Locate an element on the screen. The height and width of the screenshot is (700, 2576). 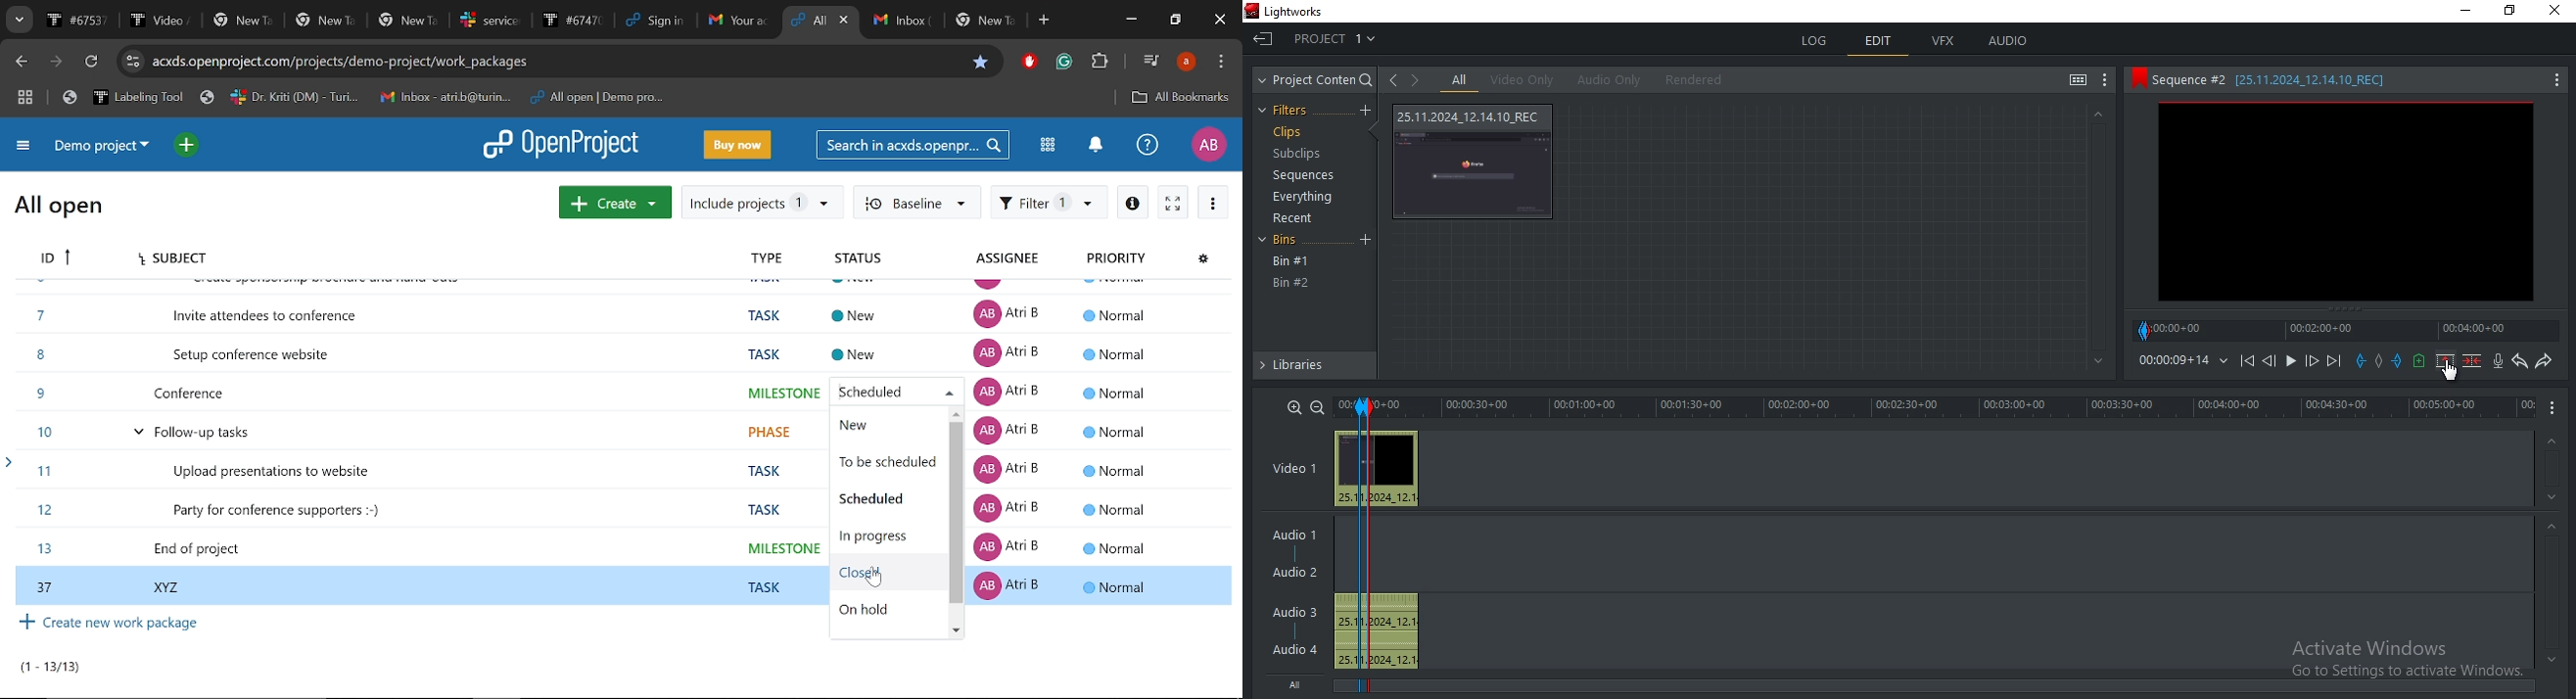
Help is located at coordinates (1148, 145).